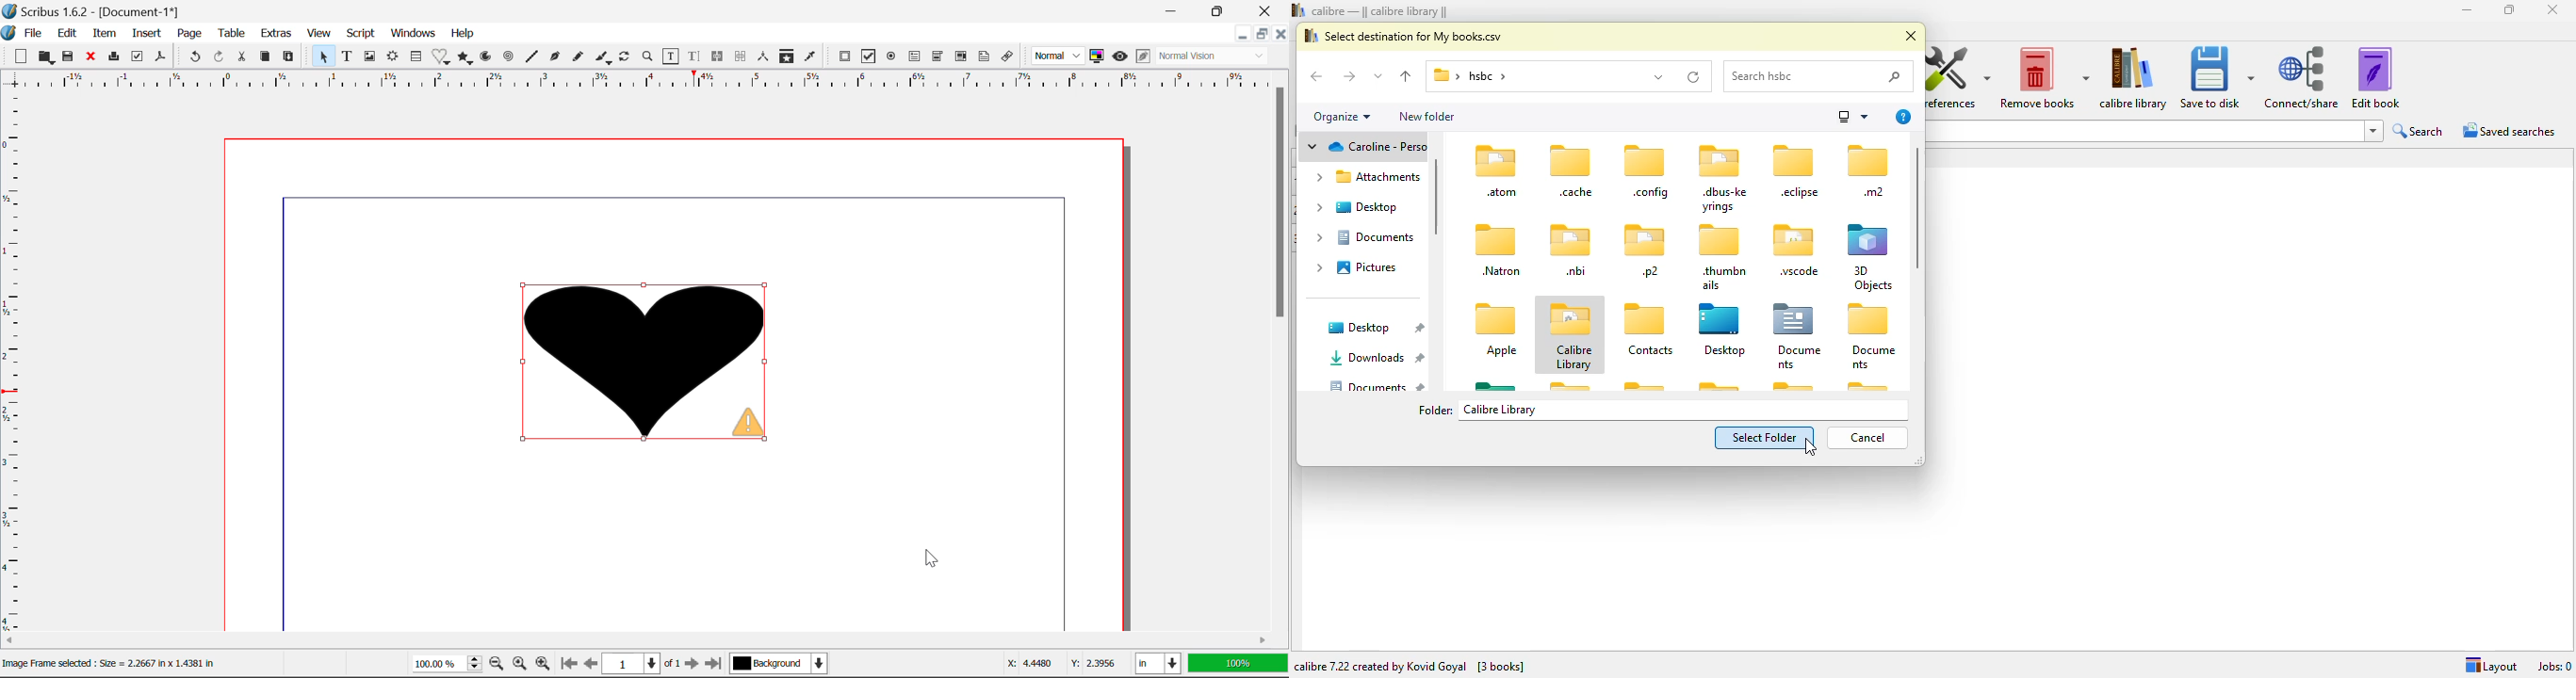  Describe the element at coordinates (543, 665) in the screenshot. I see `Zoom In` at that location.